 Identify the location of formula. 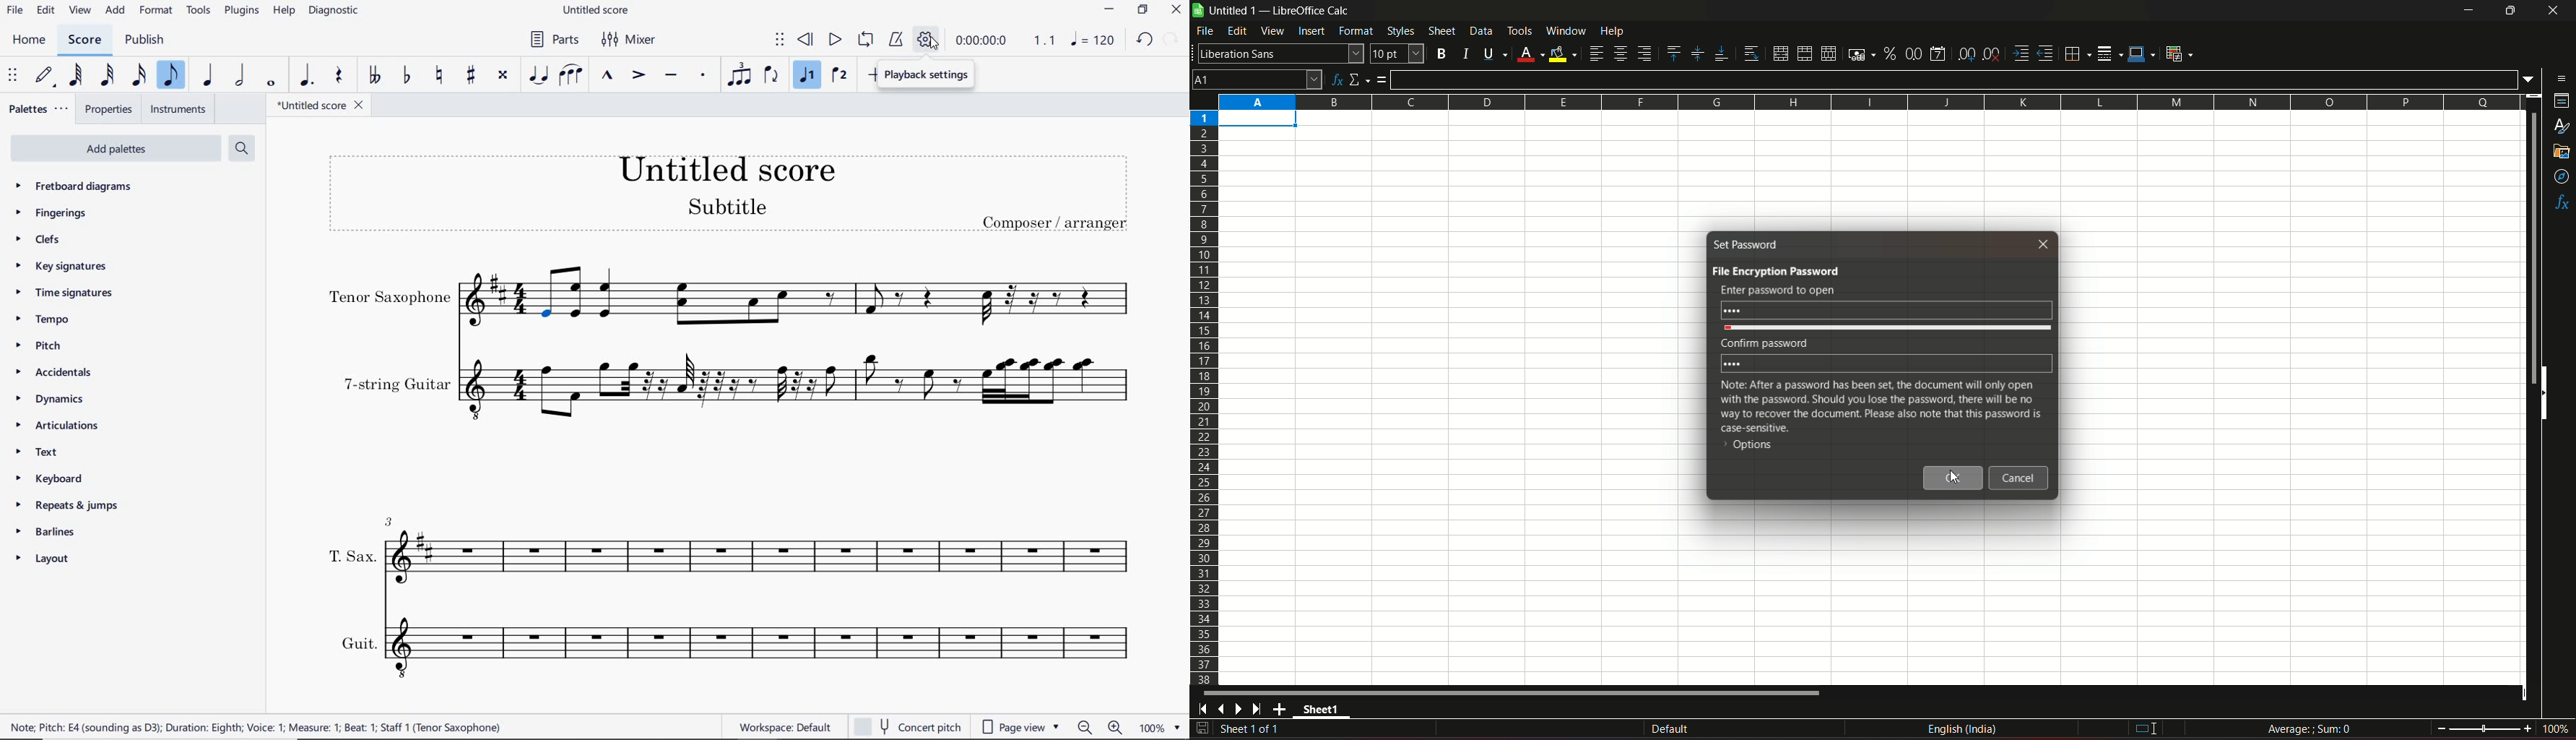
(2309, 728).